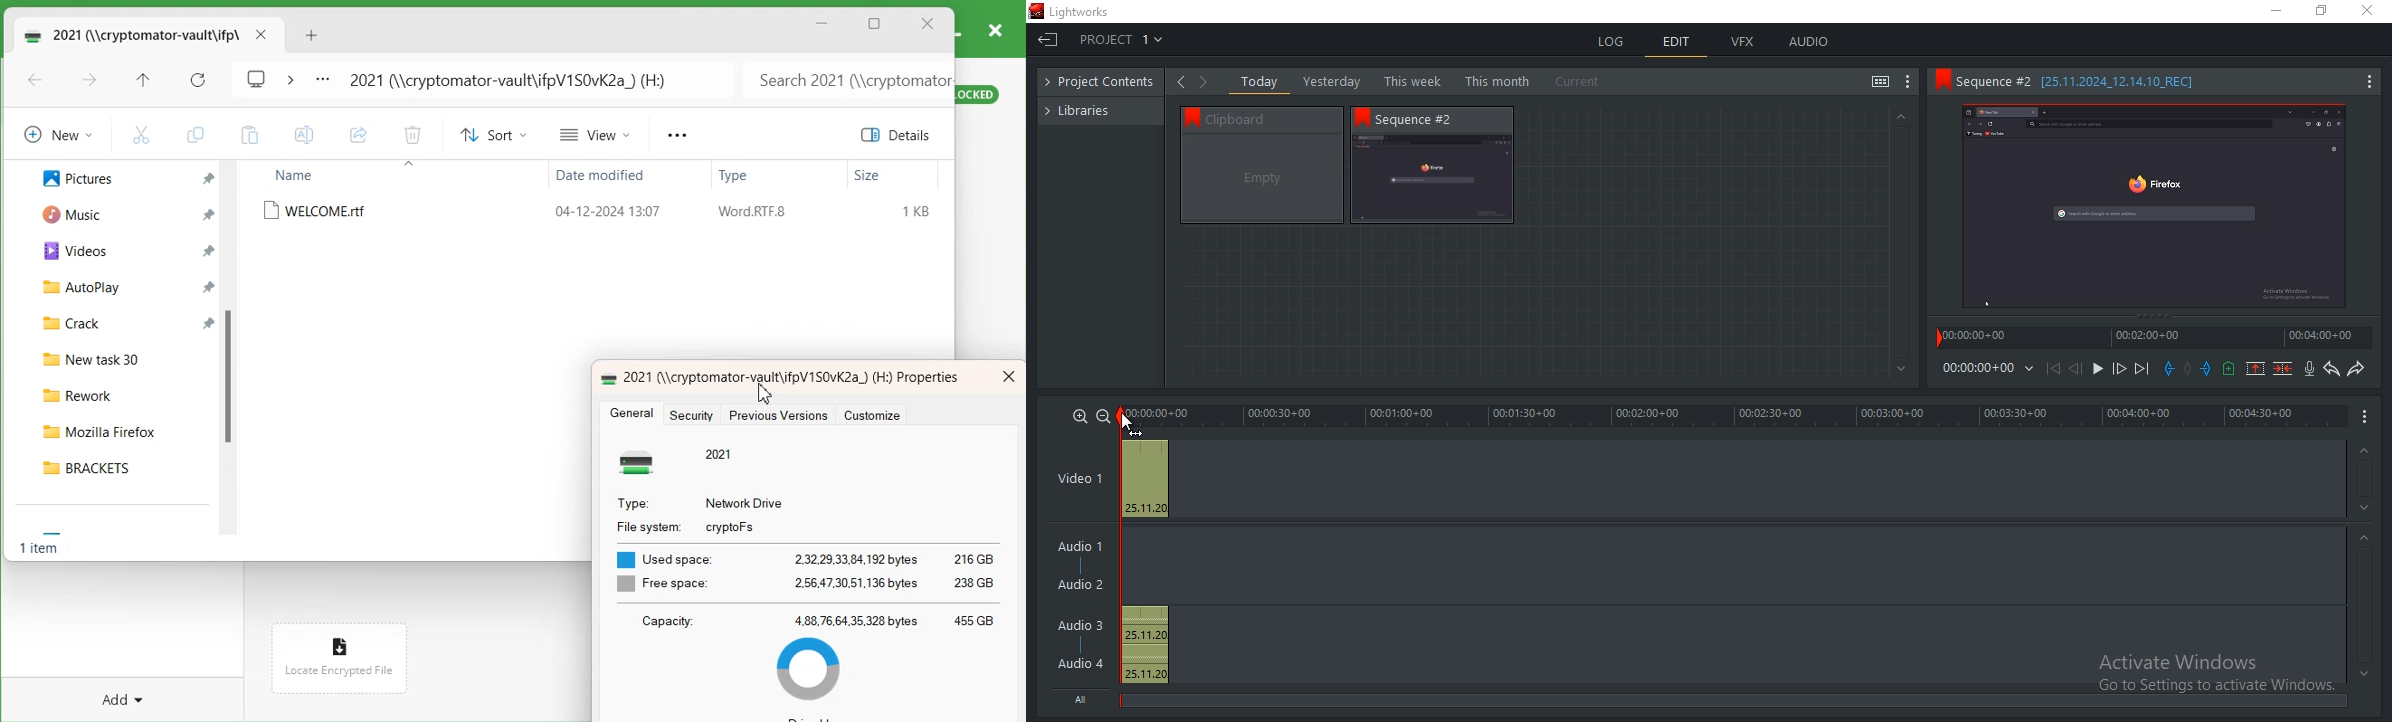  Describe the element at coordinates (297, 175) in the screenshot. I see `Name` at that location.